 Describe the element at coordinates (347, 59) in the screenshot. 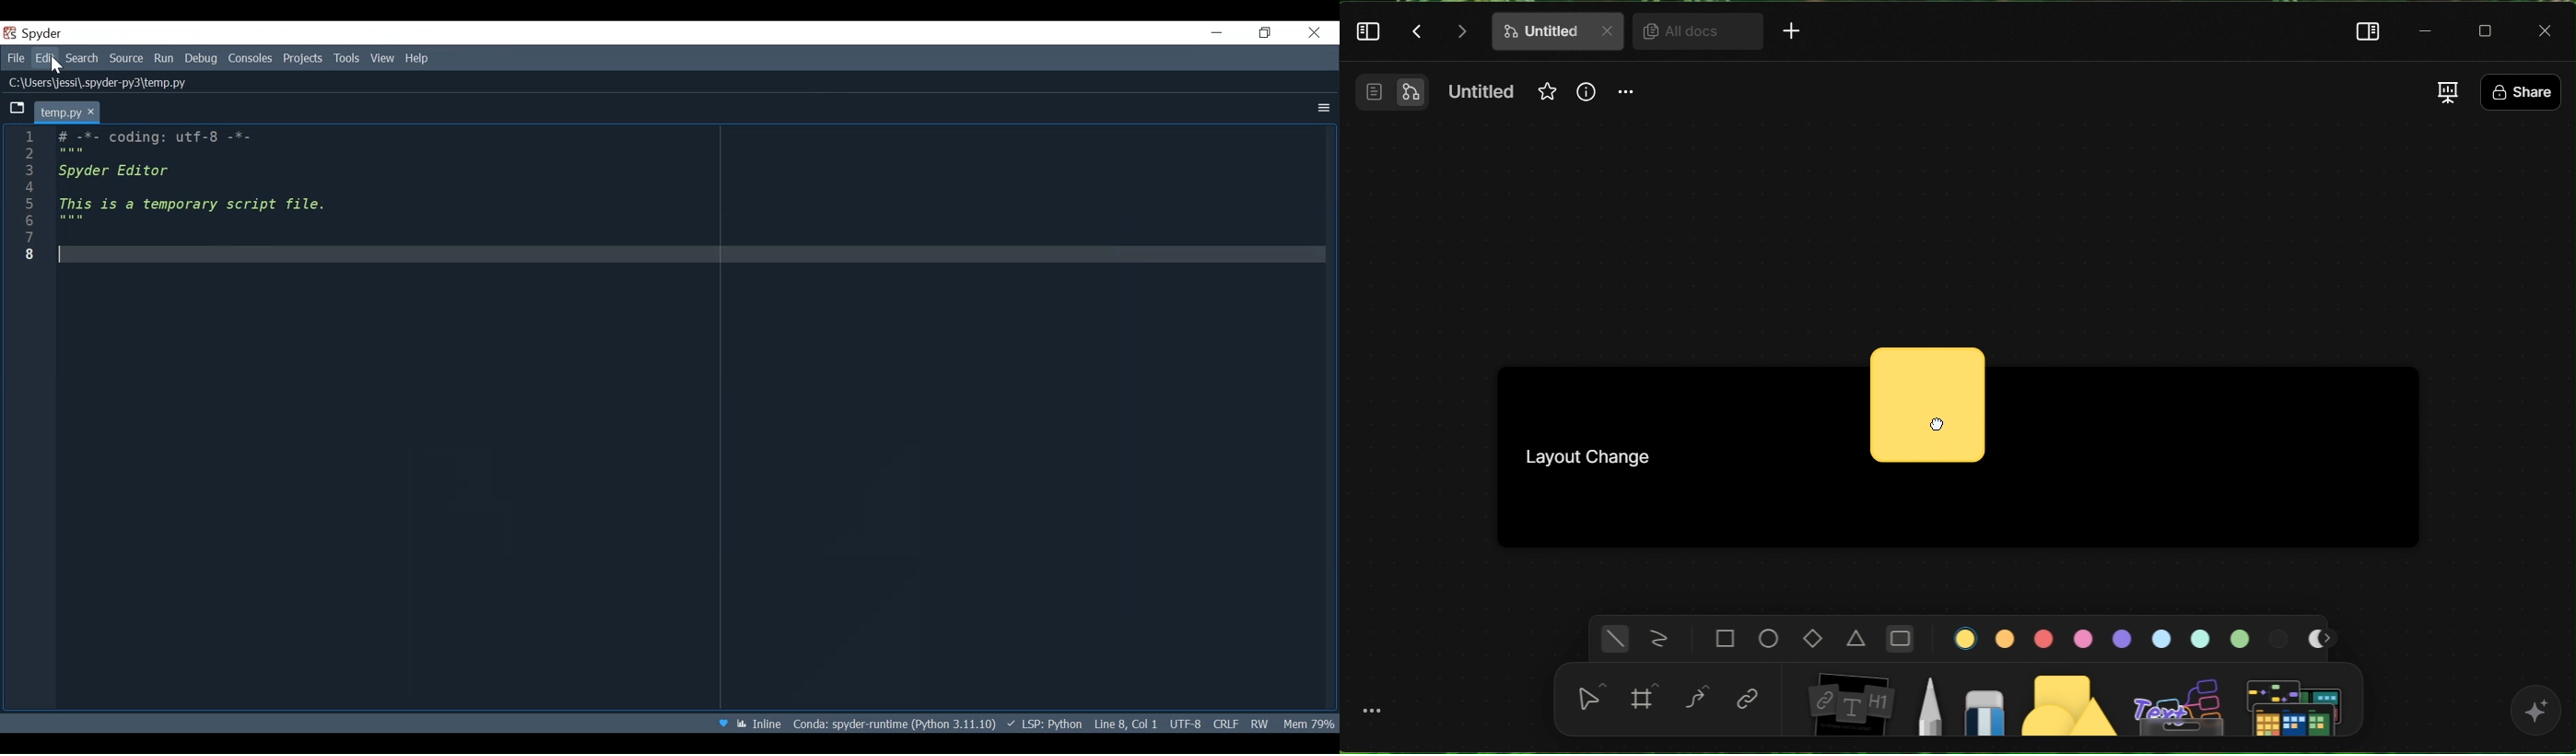

I see `Tools` at that location.